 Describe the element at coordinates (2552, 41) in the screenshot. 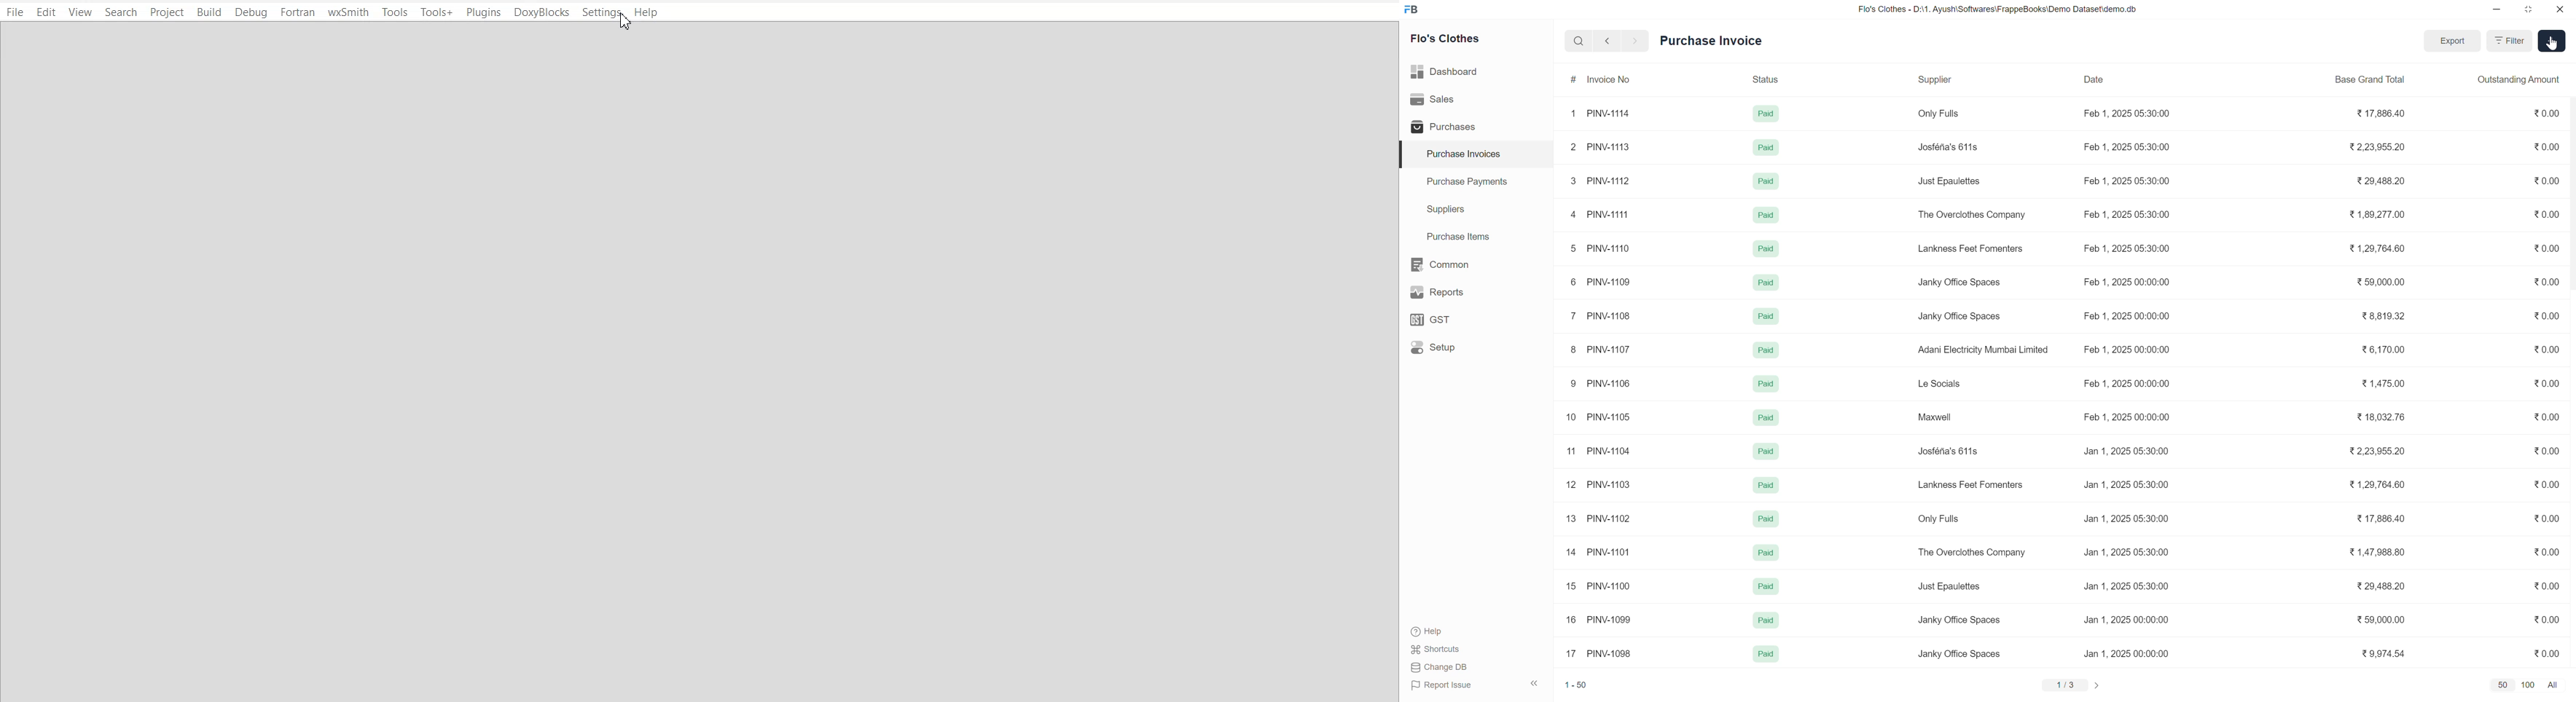

I see `Add new Purchase Invoice` at that location.